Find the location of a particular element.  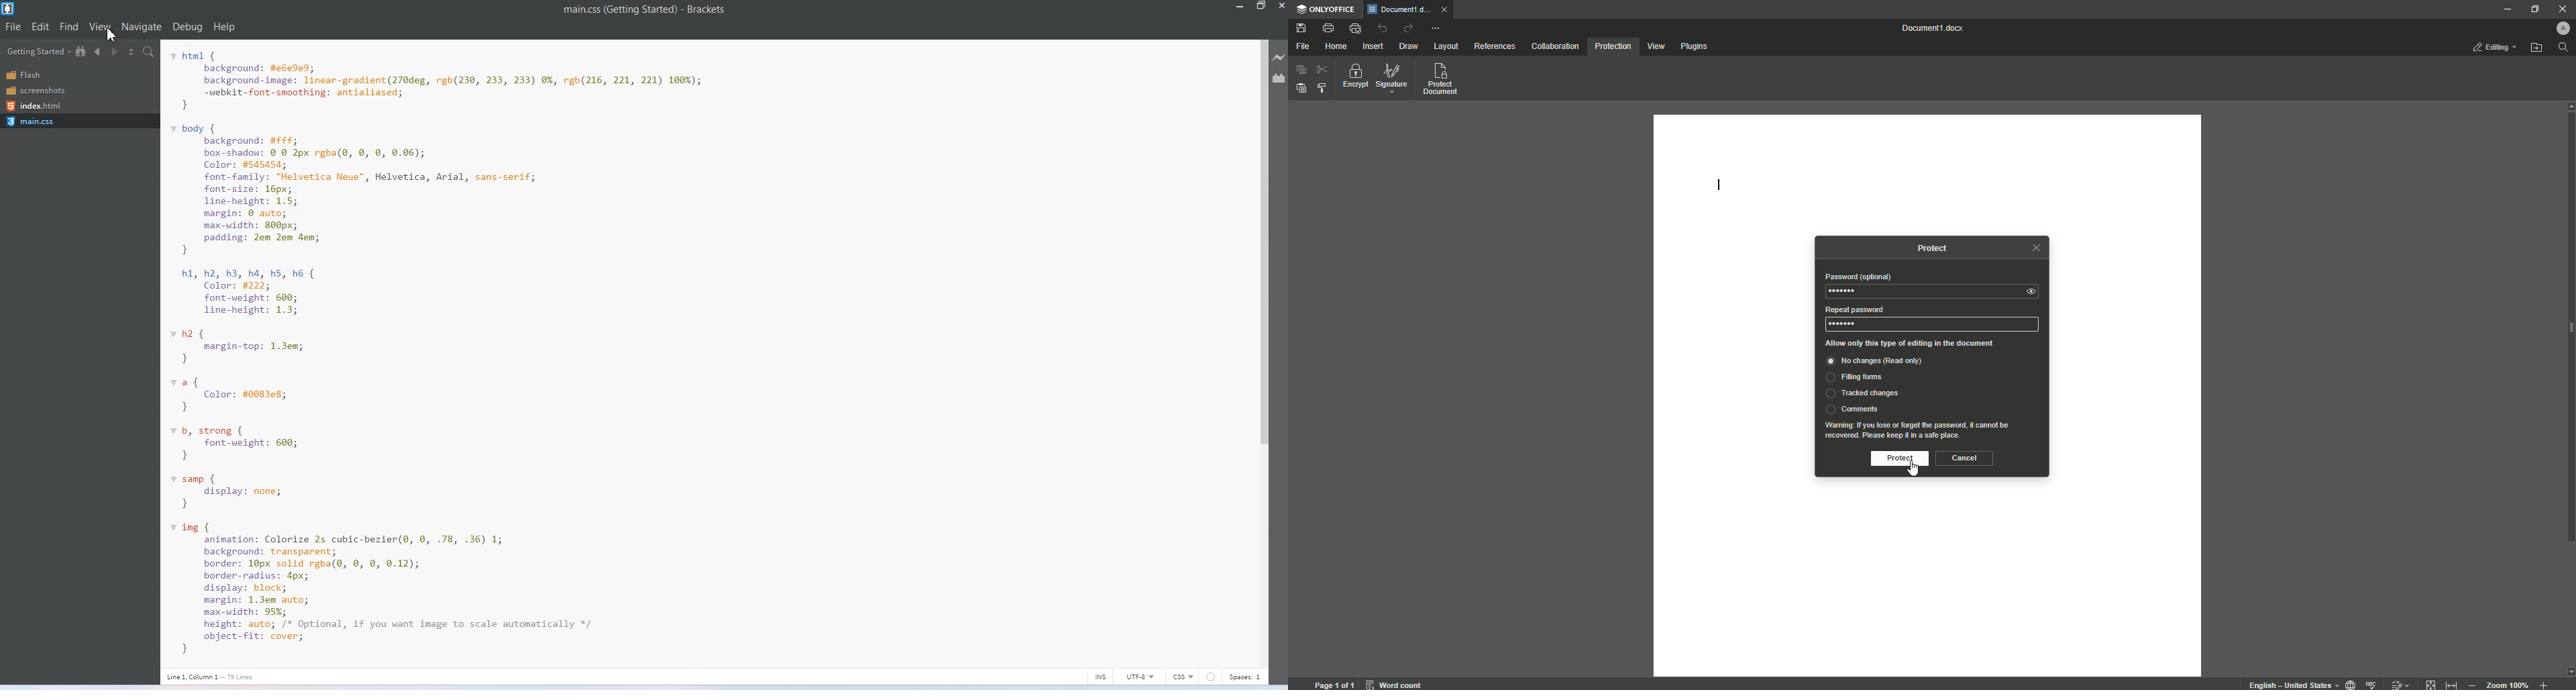

Password is located at coordinates (1845, 291).